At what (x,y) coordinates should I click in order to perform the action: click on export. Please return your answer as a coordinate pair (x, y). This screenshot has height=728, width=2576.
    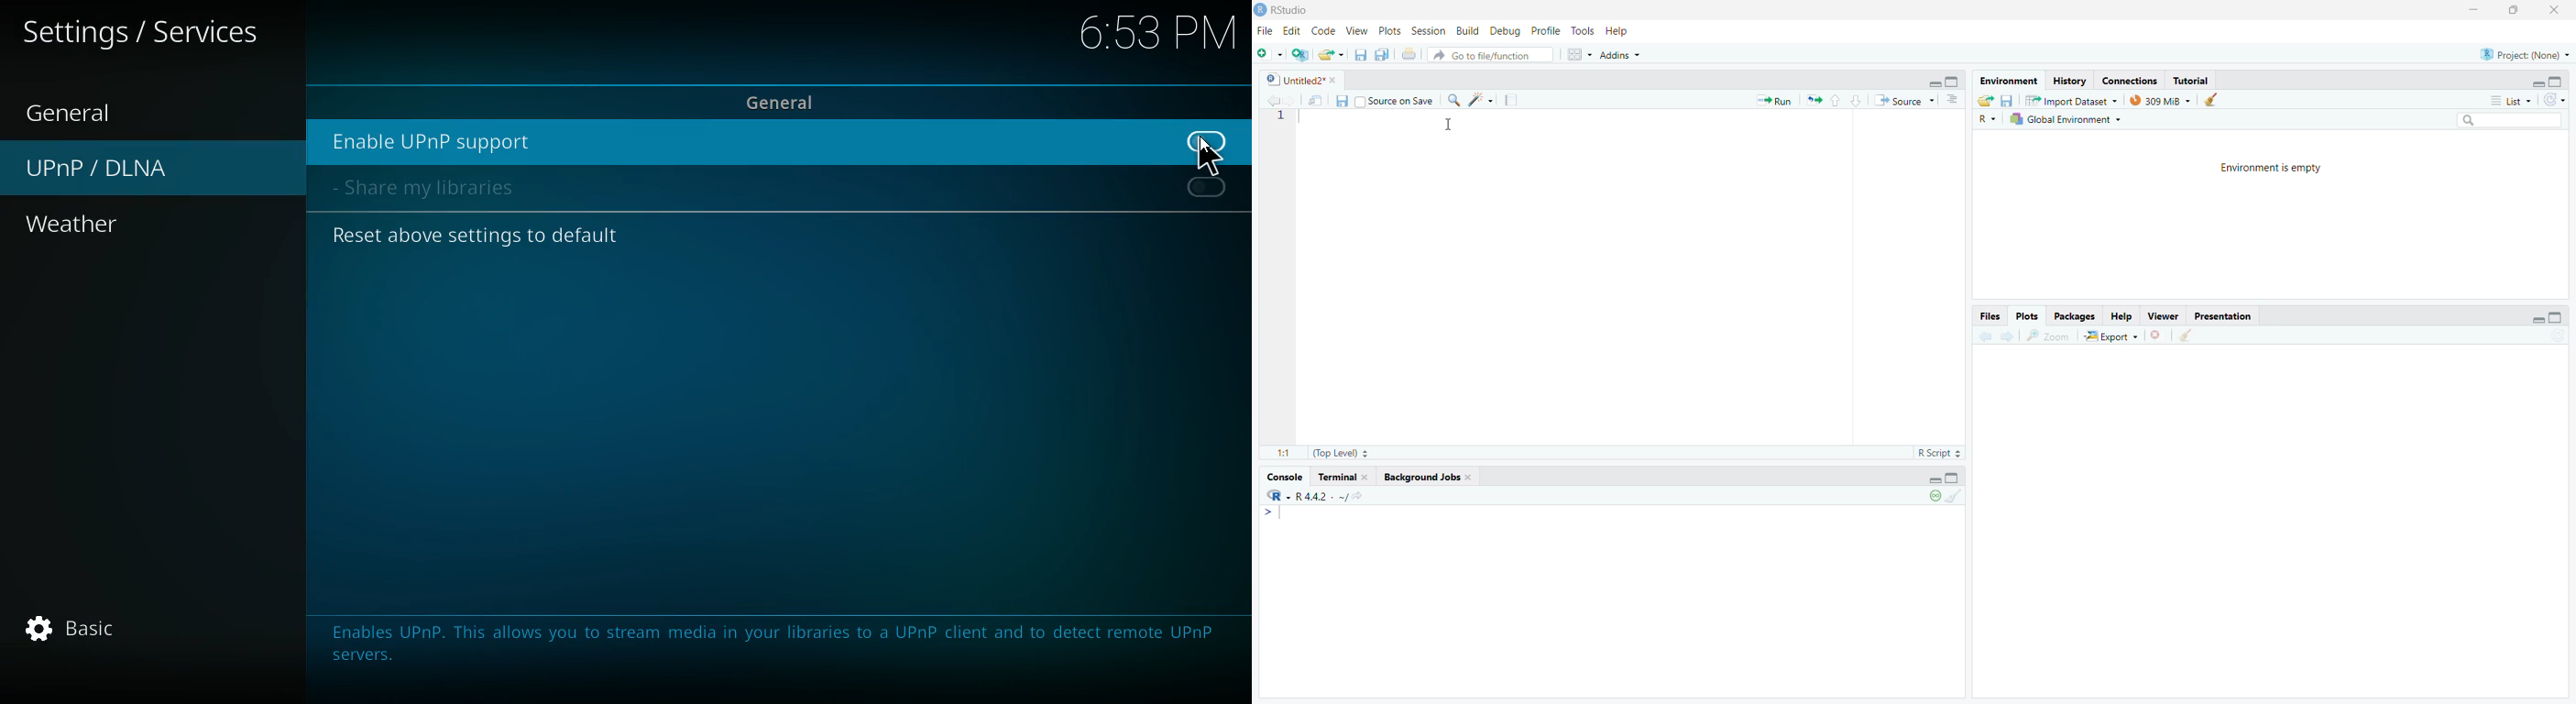
    Looking at the image, I should click on (1330, 55).